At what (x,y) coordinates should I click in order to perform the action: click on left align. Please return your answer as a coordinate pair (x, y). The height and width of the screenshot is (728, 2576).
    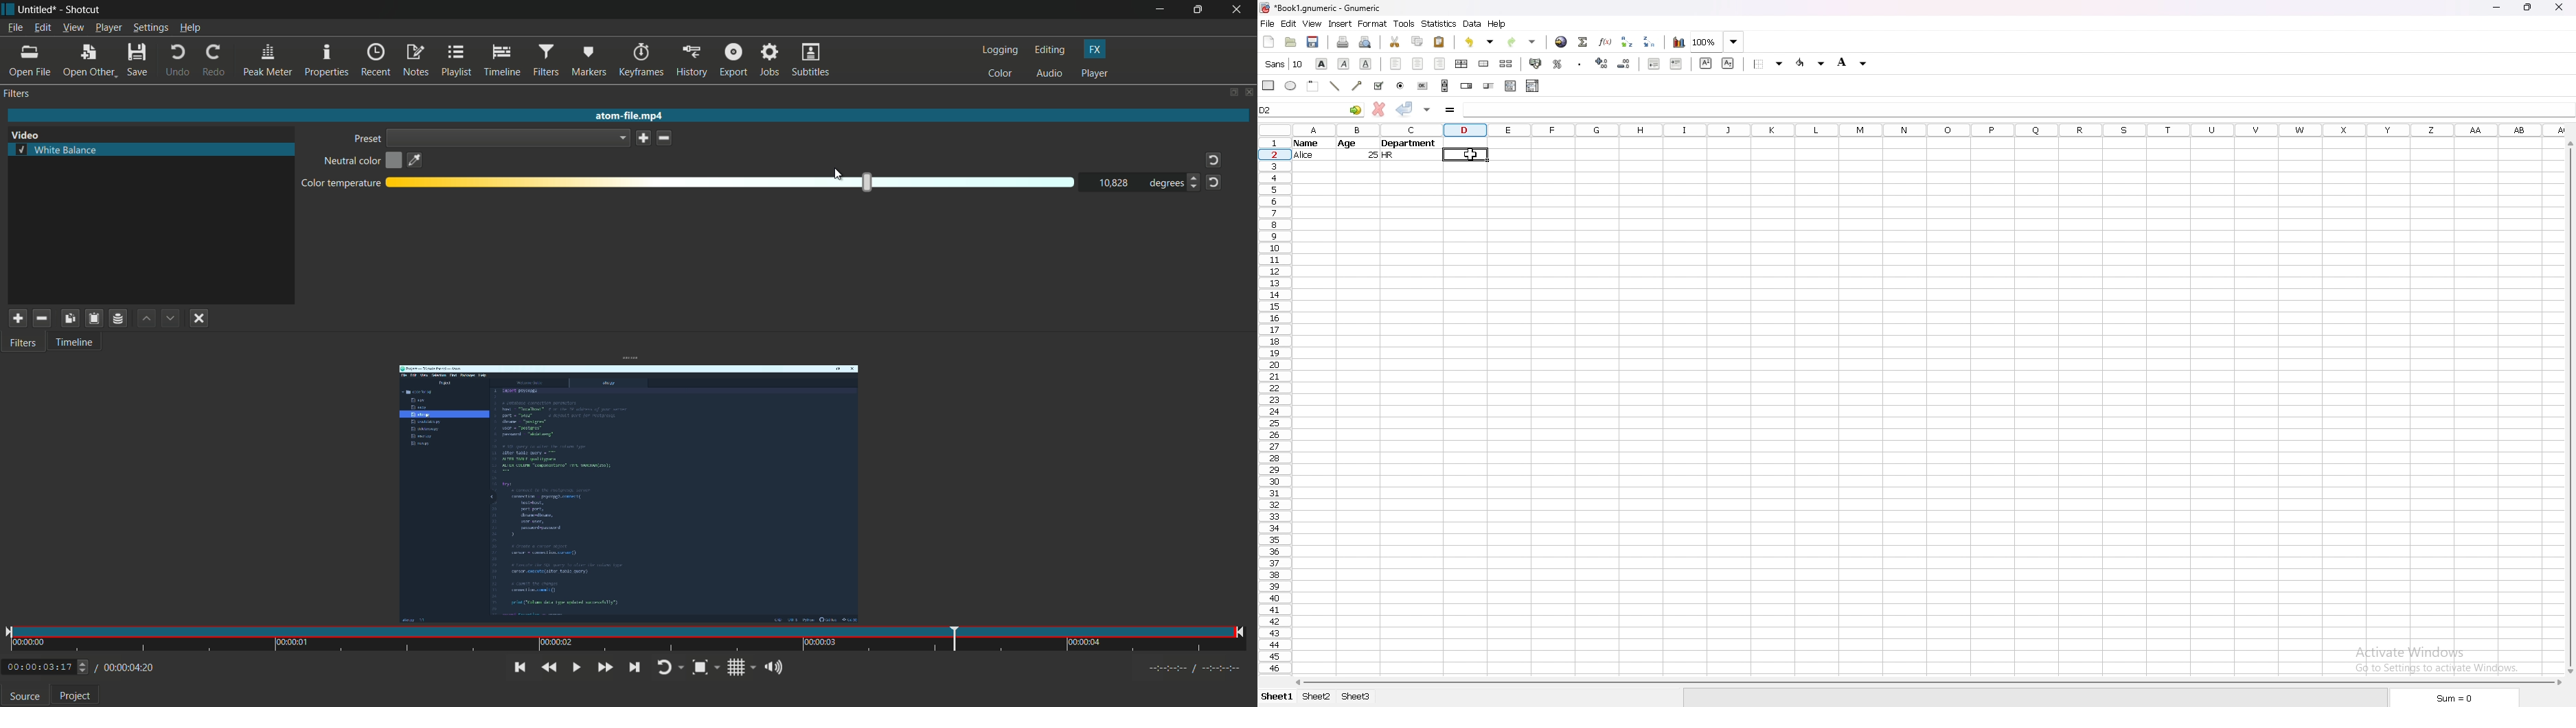
    Looking at the image, I should click on (1395, 64).